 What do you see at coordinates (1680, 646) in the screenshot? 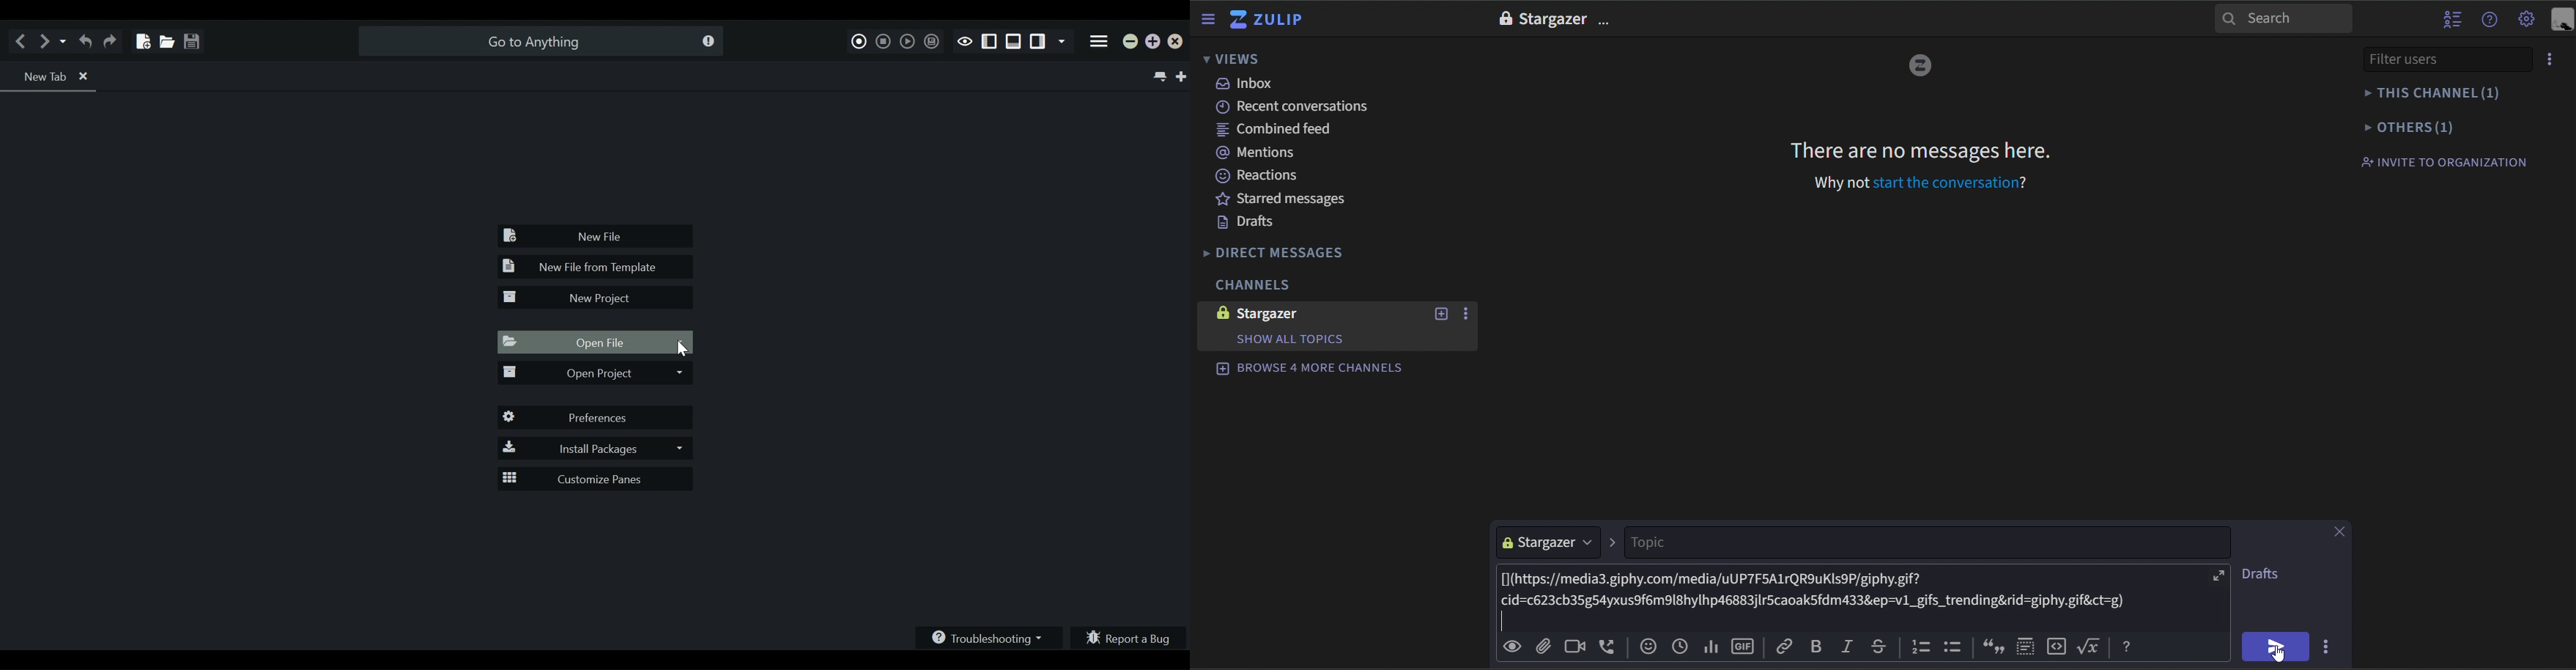
I see `add global time` at bounding box center [1680, 646].